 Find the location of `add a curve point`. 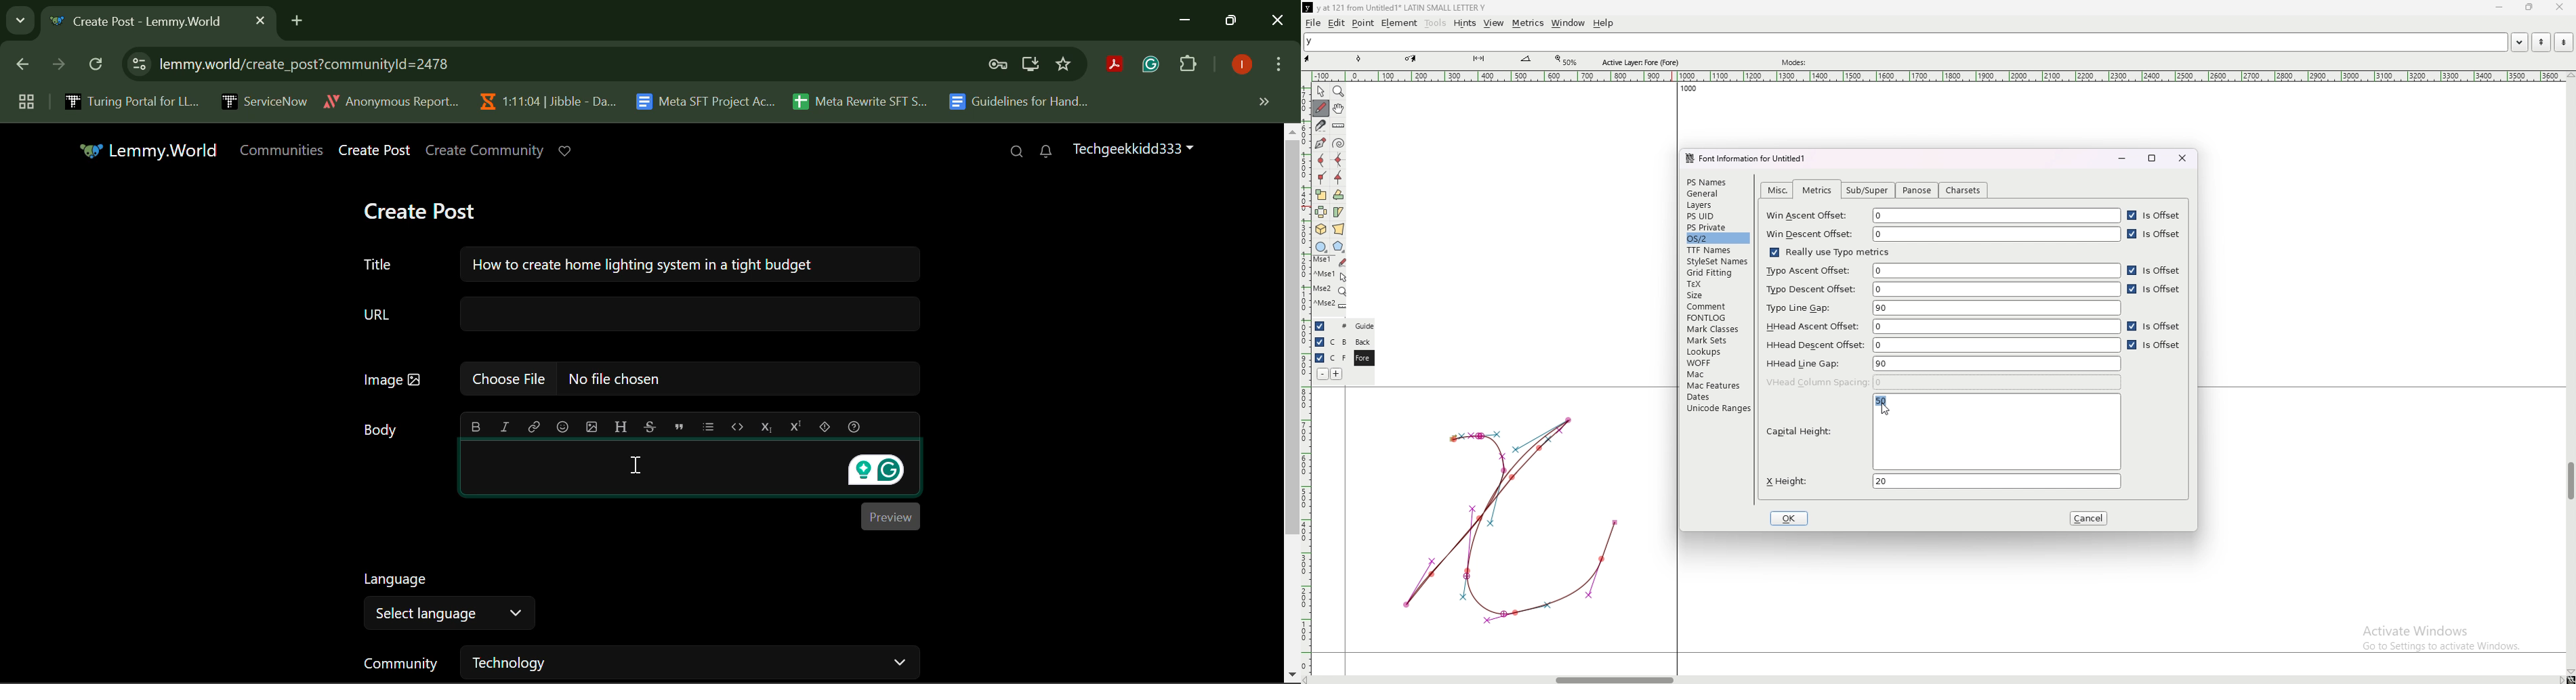

add a curve point is located at coordinates (1321, 161).